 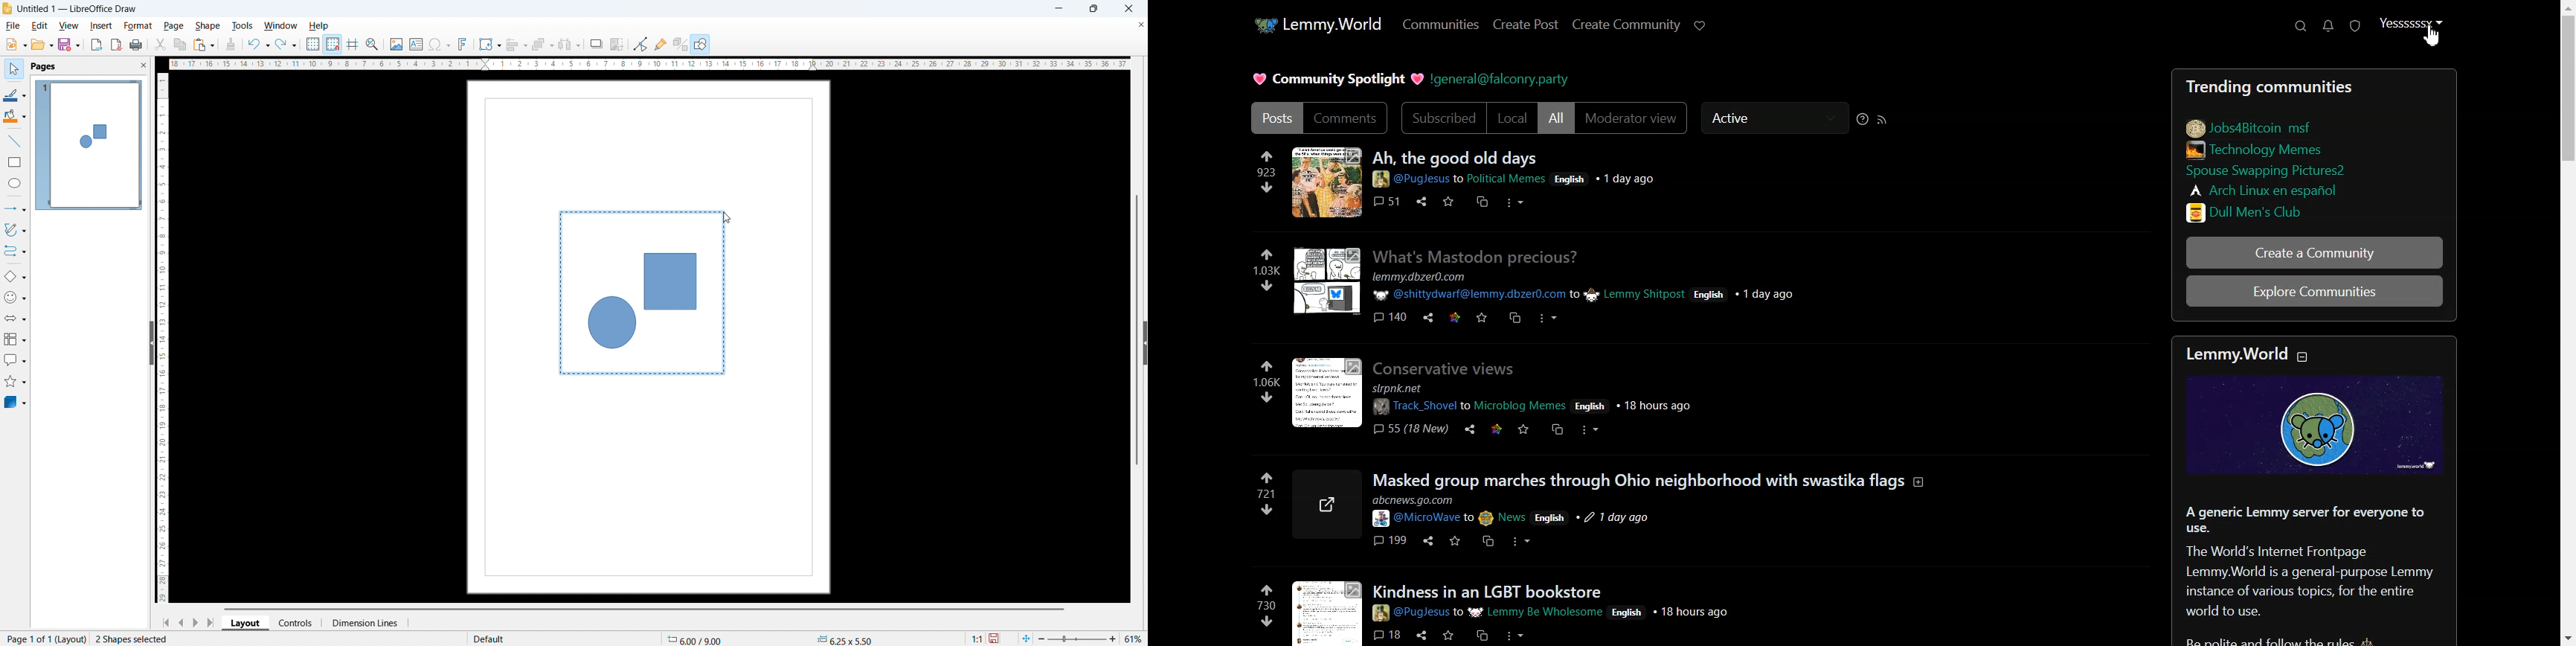 I want to click on select, so click(x=14, y=69).